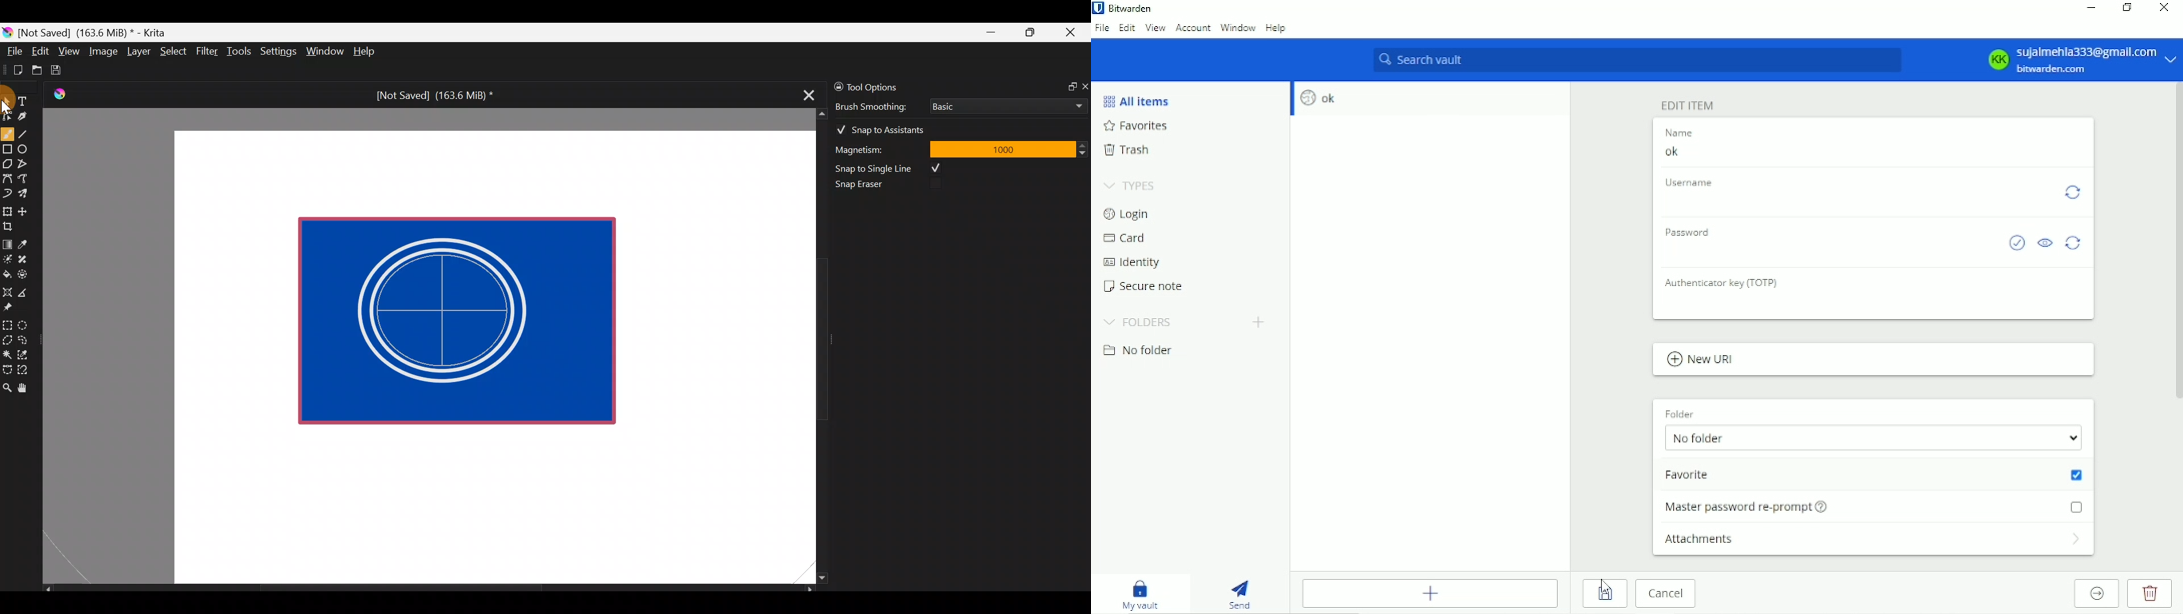  I want to click on Pan tool, so click(27, 388).